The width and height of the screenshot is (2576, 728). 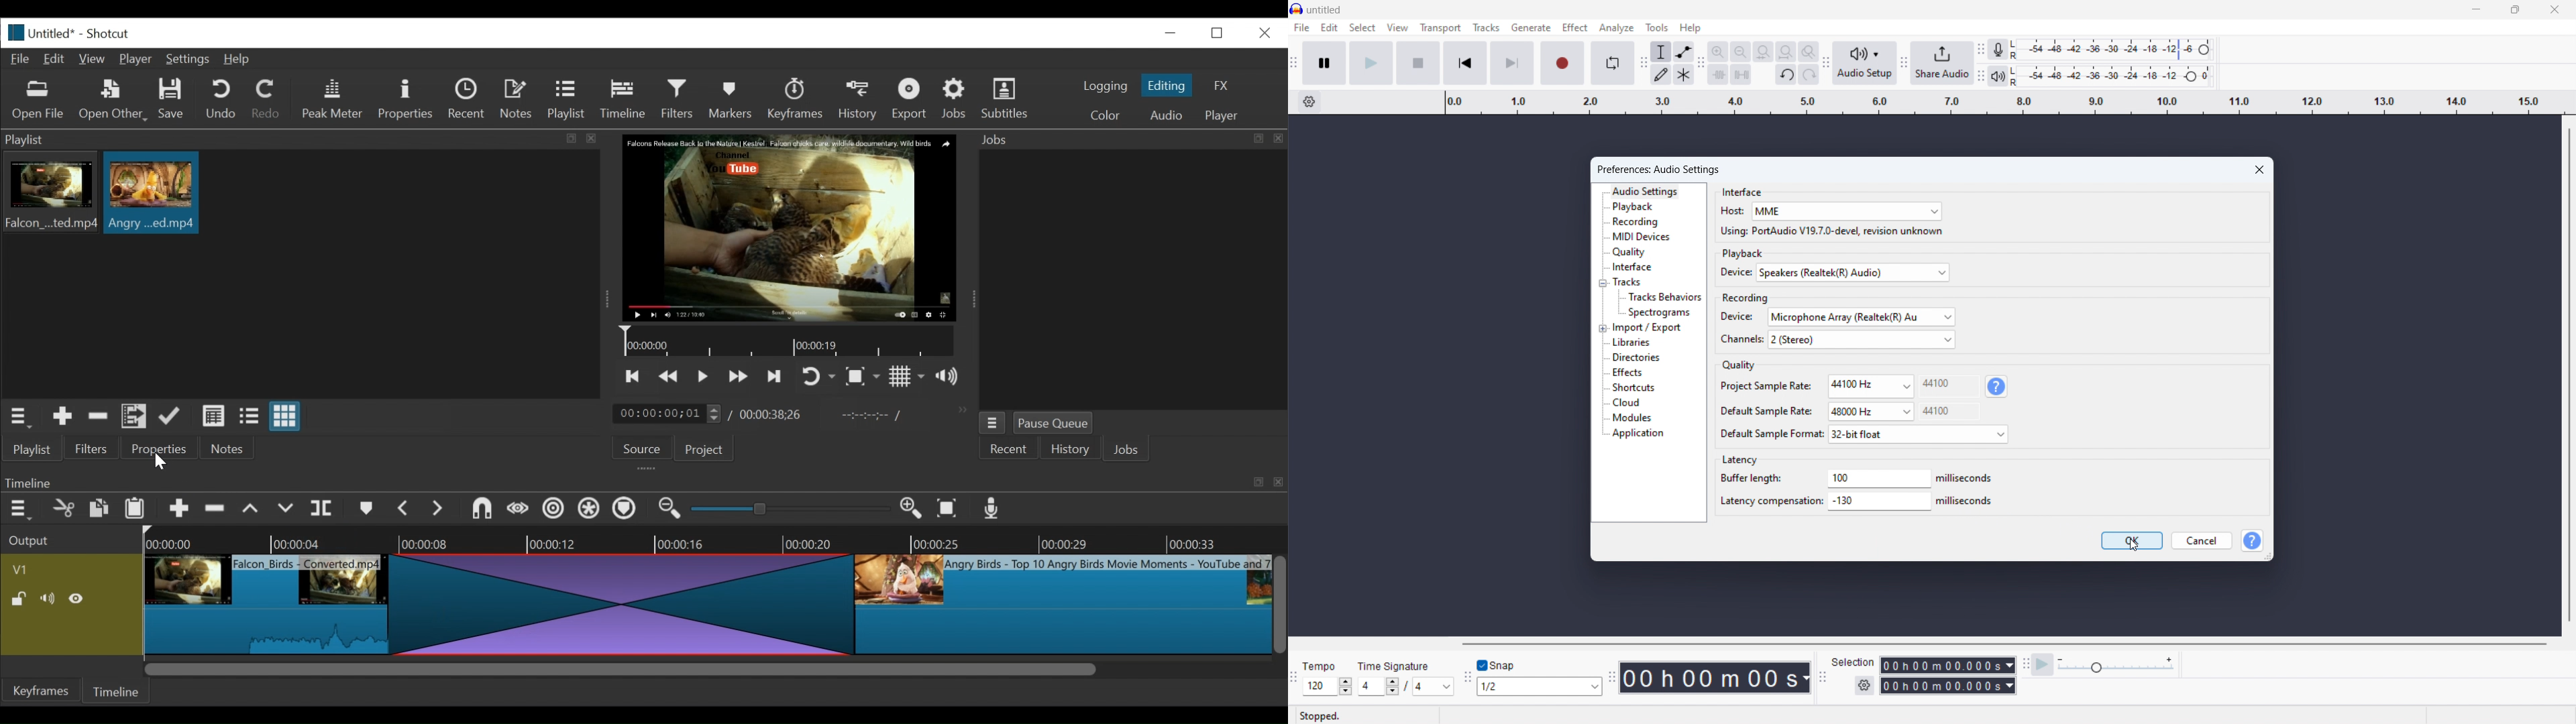 I want to click on interface, so click(x=1742, y=190).